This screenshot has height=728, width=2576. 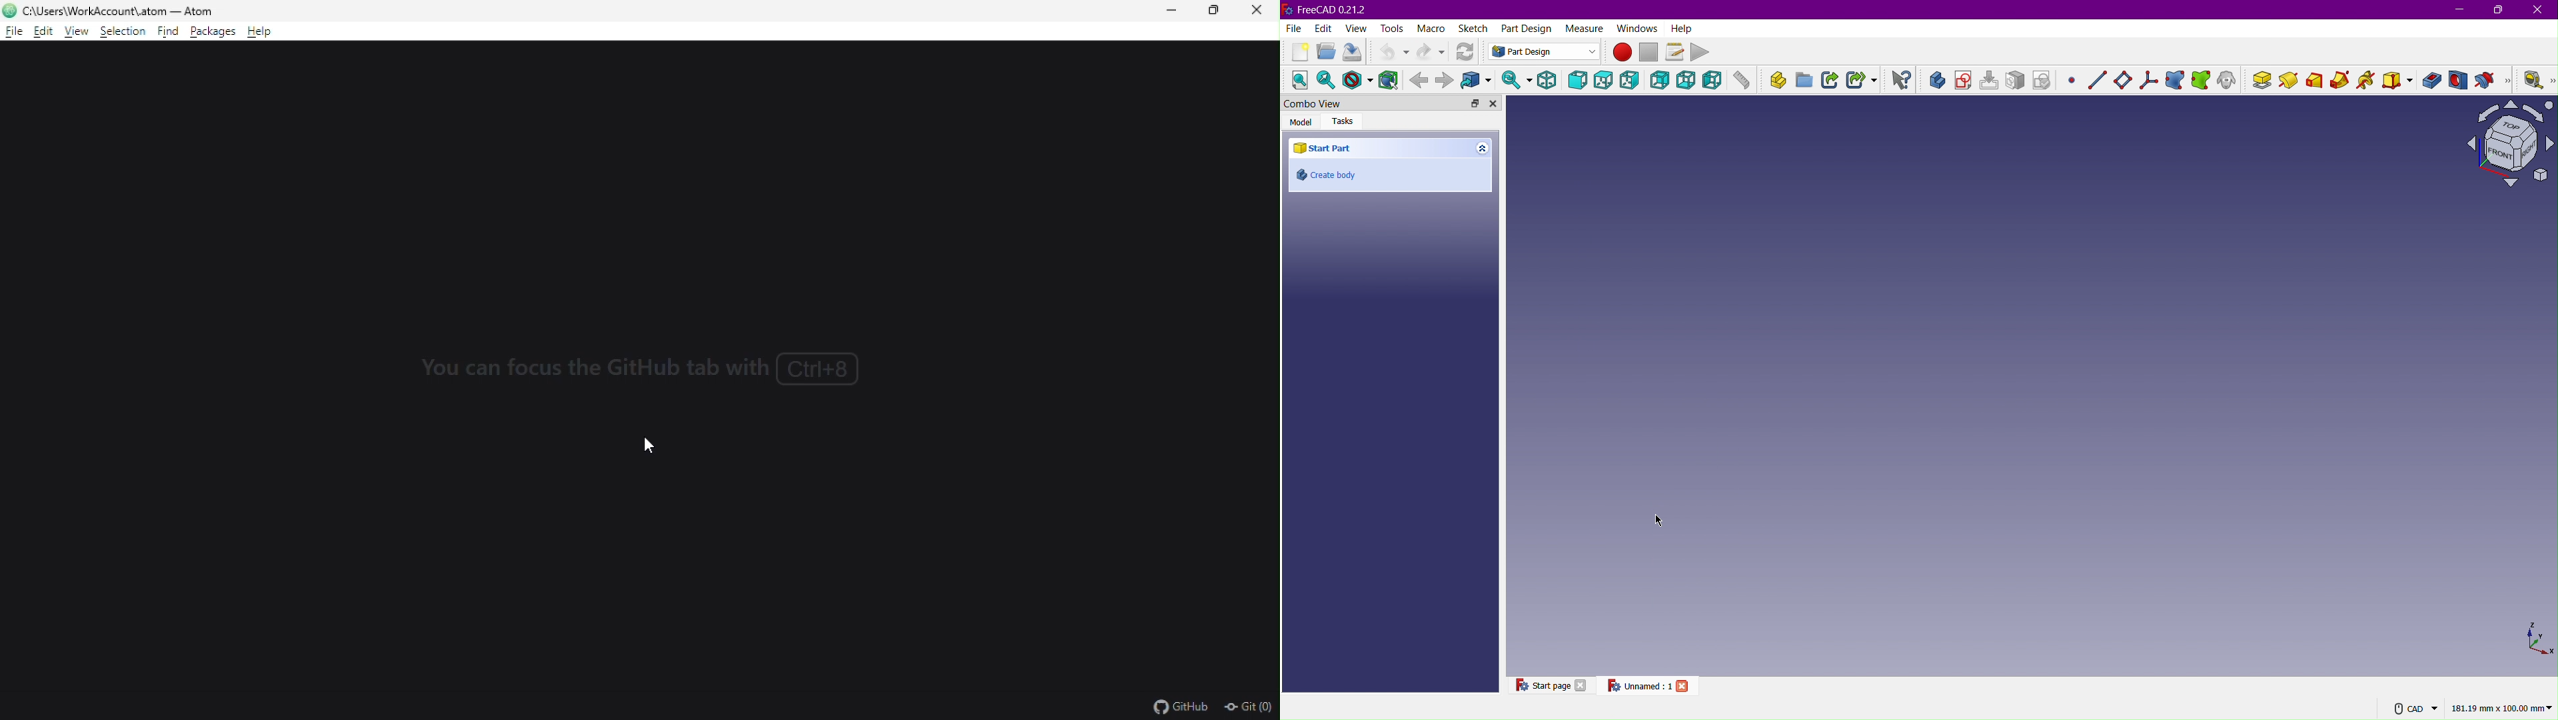 I want to click on Save, so click(x=1353, y=52).